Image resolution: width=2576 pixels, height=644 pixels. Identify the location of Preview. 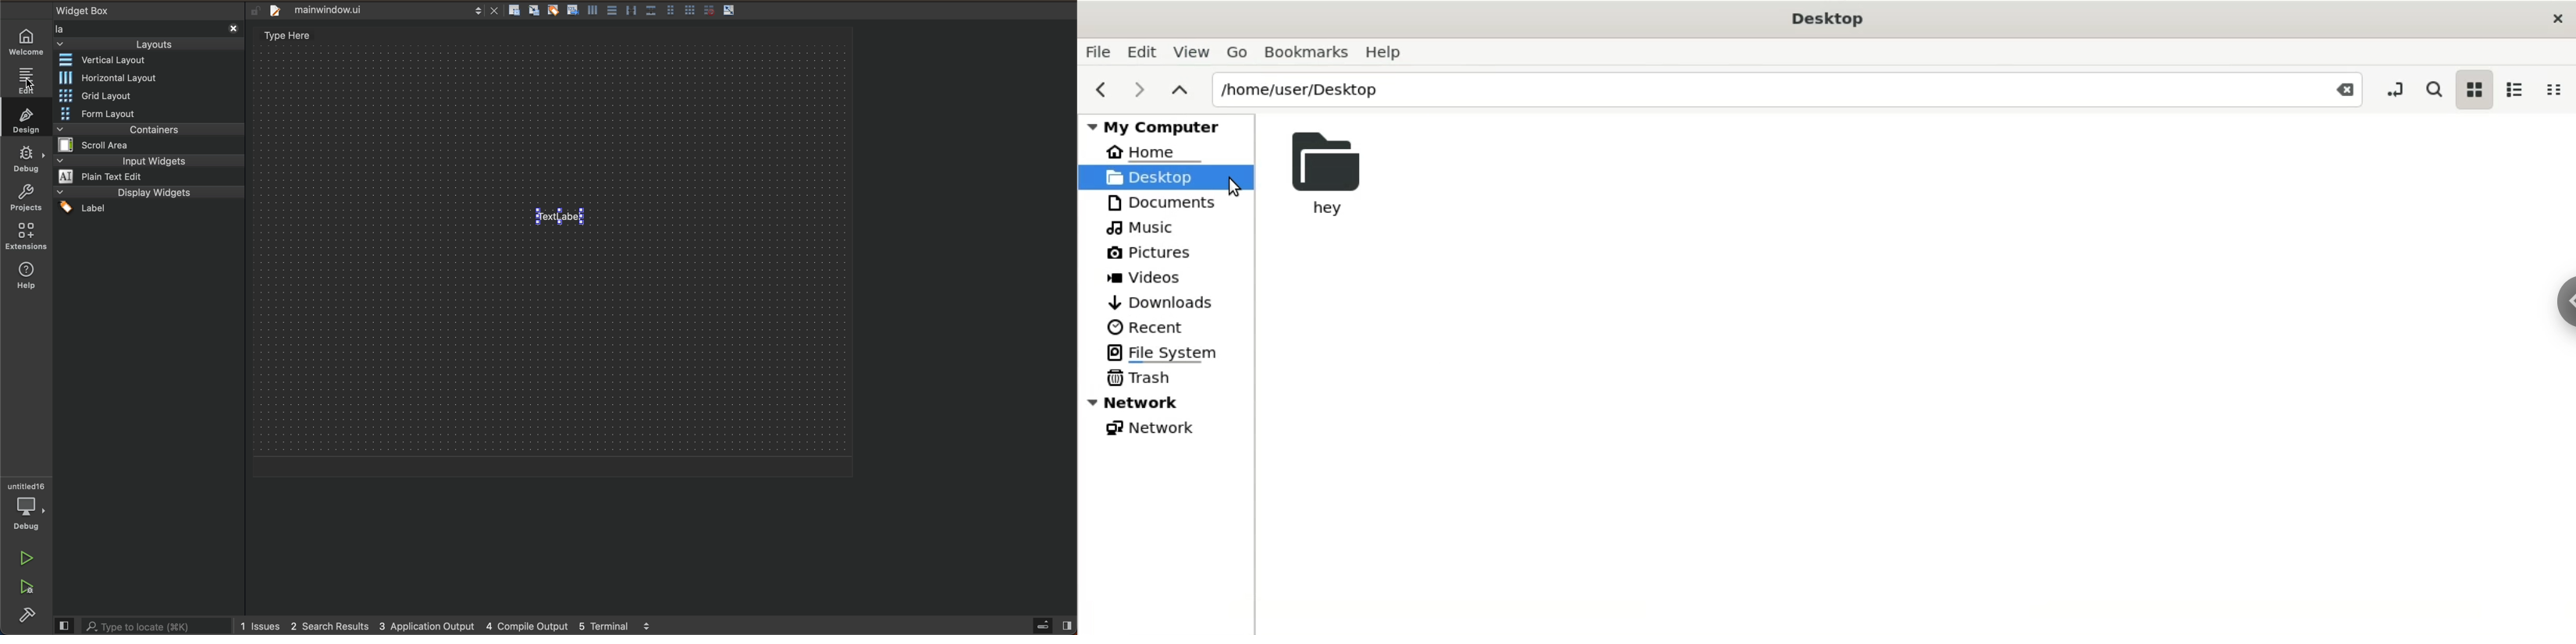
(62, 625).